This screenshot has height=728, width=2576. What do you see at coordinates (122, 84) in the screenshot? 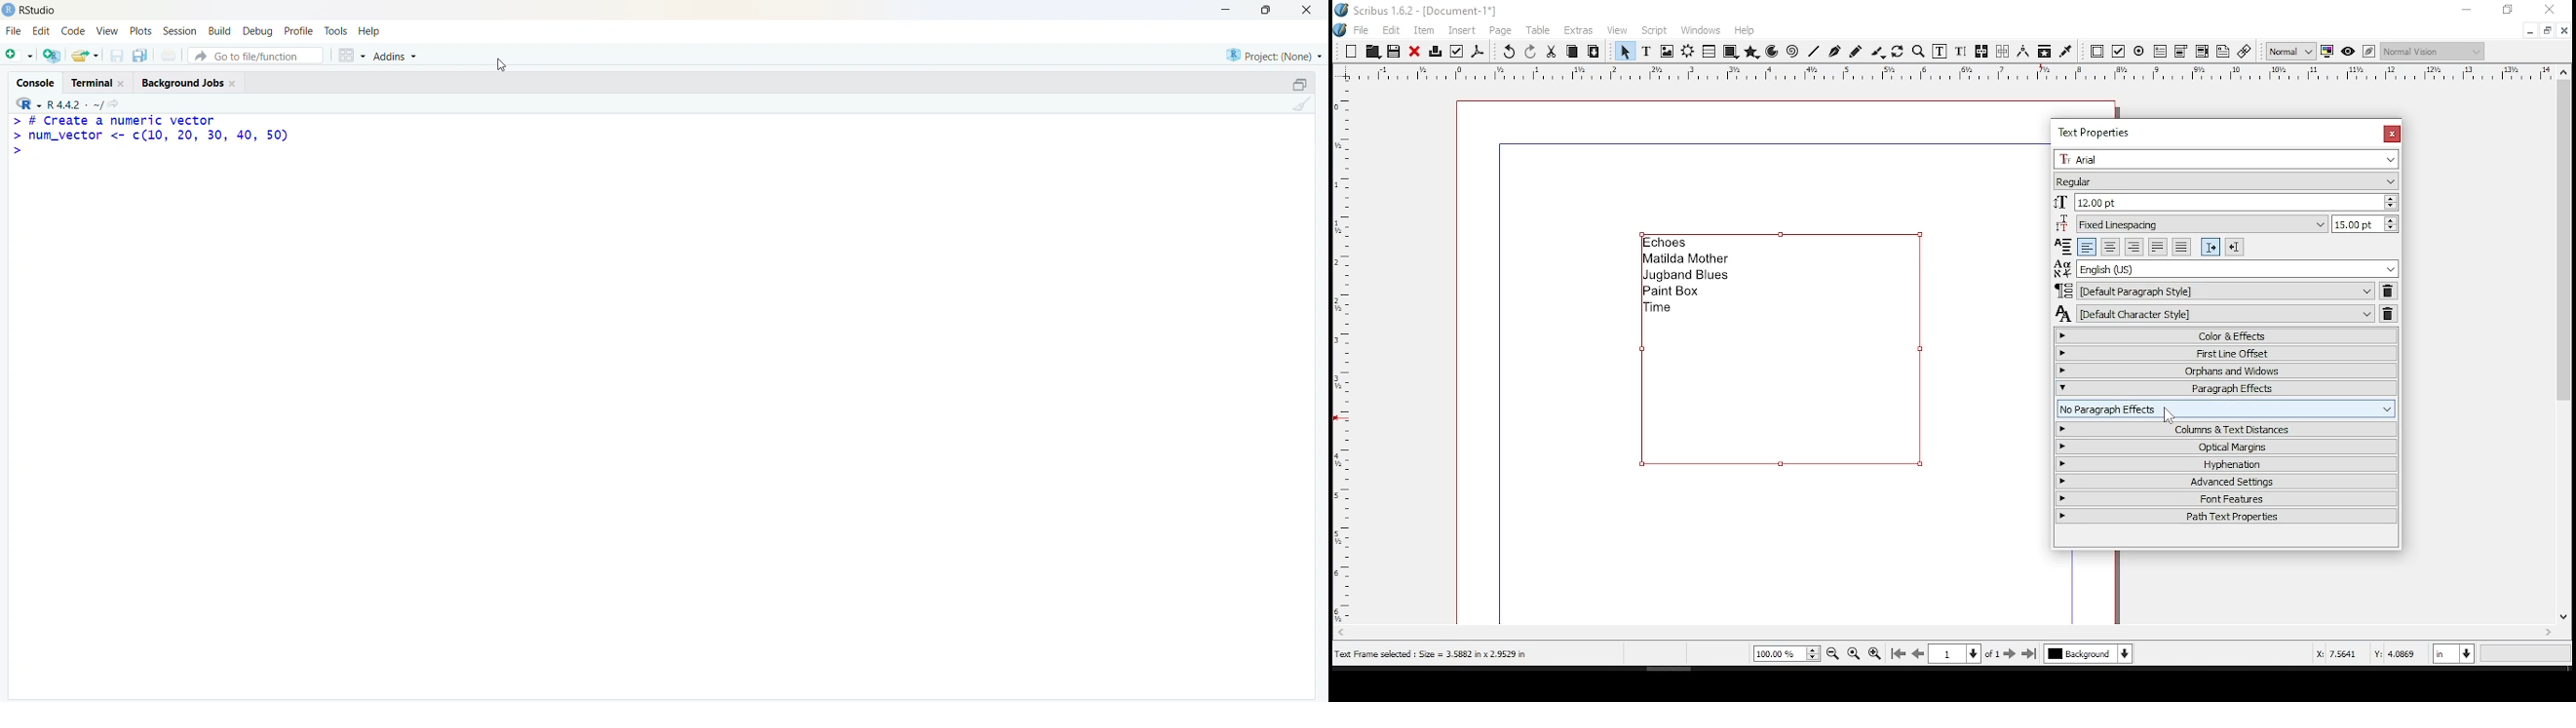
I see `close` at bounding box center [122, 84].